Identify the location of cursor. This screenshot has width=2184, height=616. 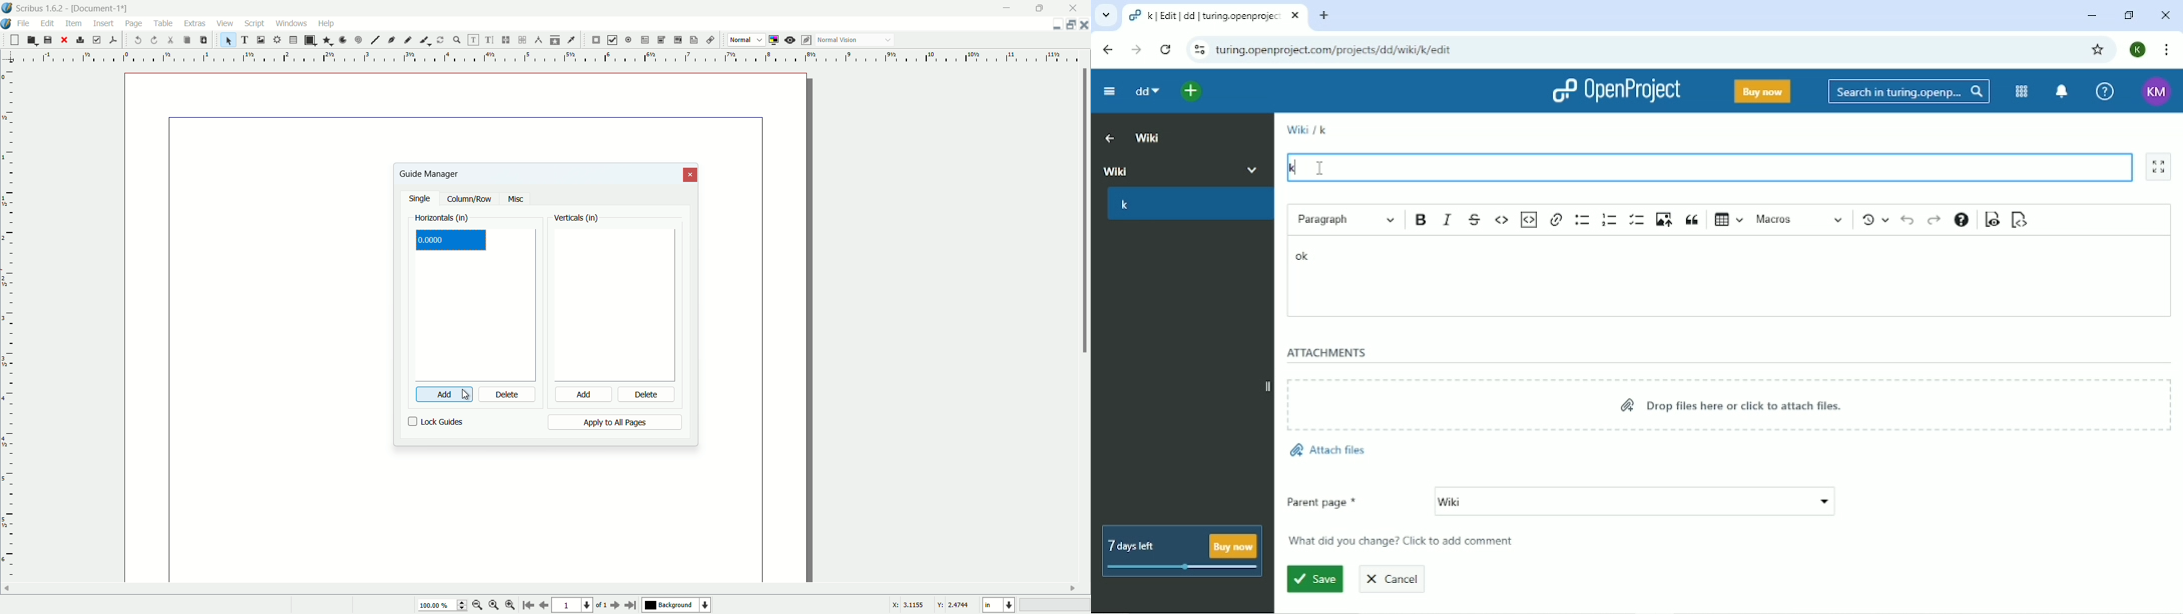
(134, 32).